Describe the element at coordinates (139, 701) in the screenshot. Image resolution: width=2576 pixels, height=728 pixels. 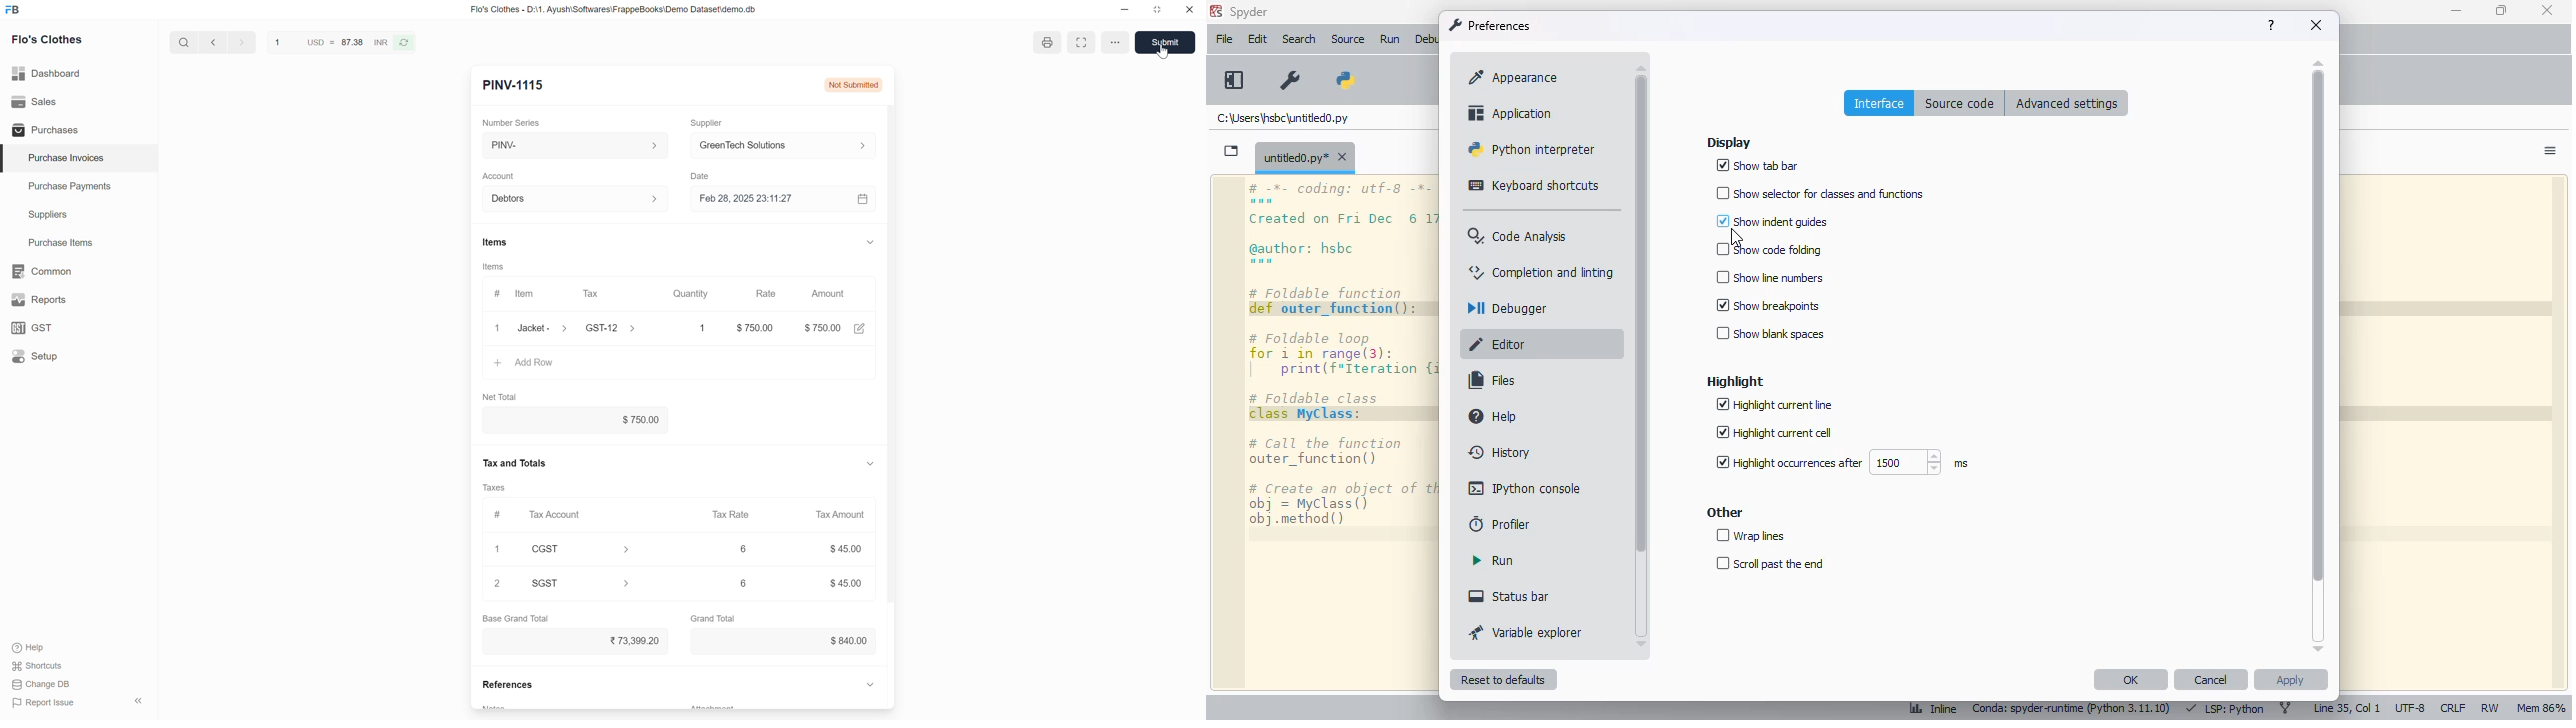
I see `Collapse` at that location.